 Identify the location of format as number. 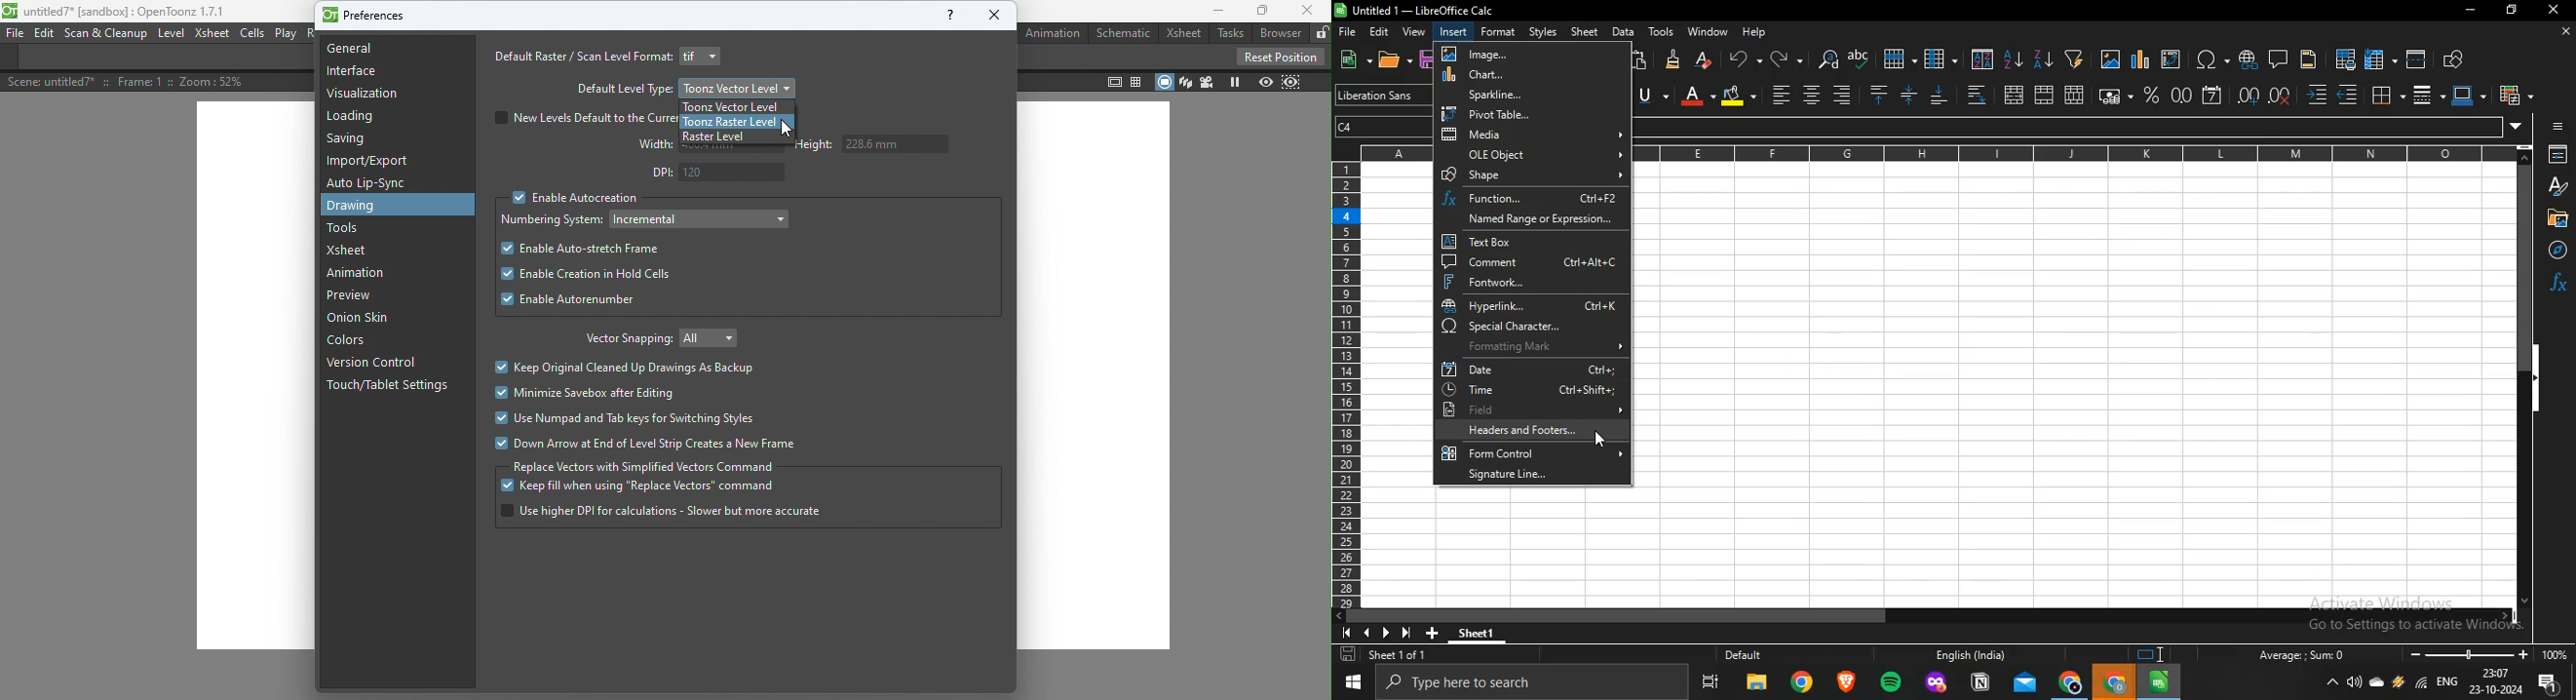
(2181, 94).